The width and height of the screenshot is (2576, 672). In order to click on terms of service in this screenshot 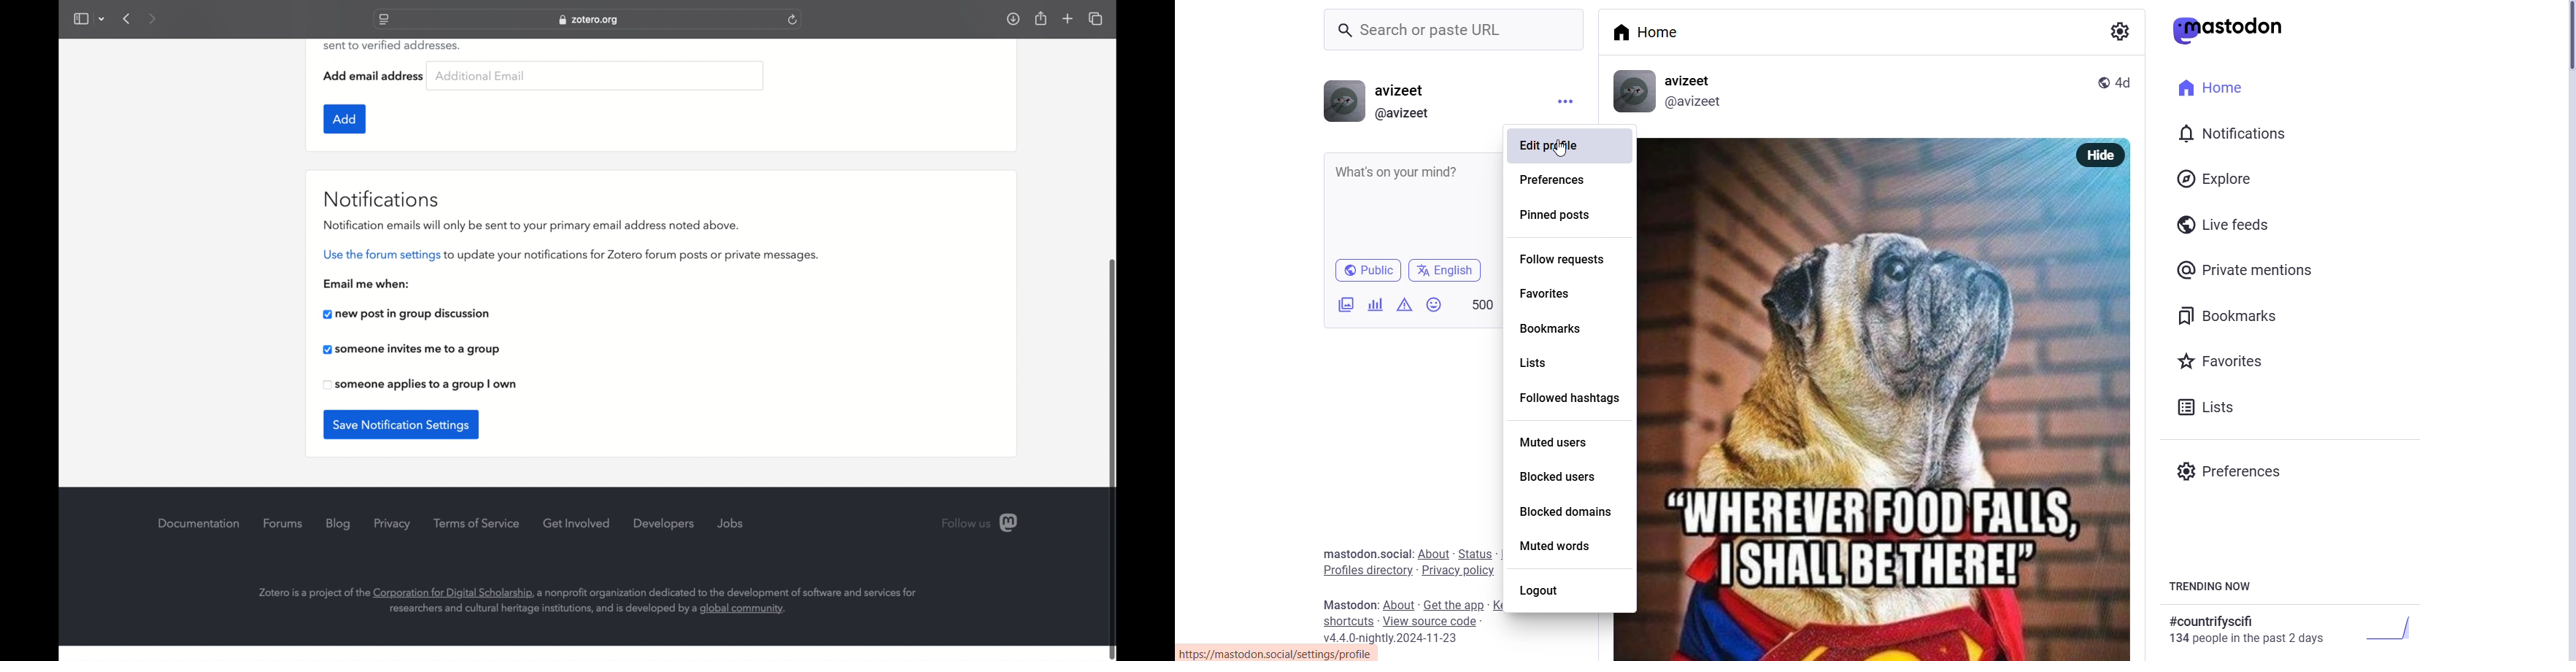, I will do `click(477, 523)`.